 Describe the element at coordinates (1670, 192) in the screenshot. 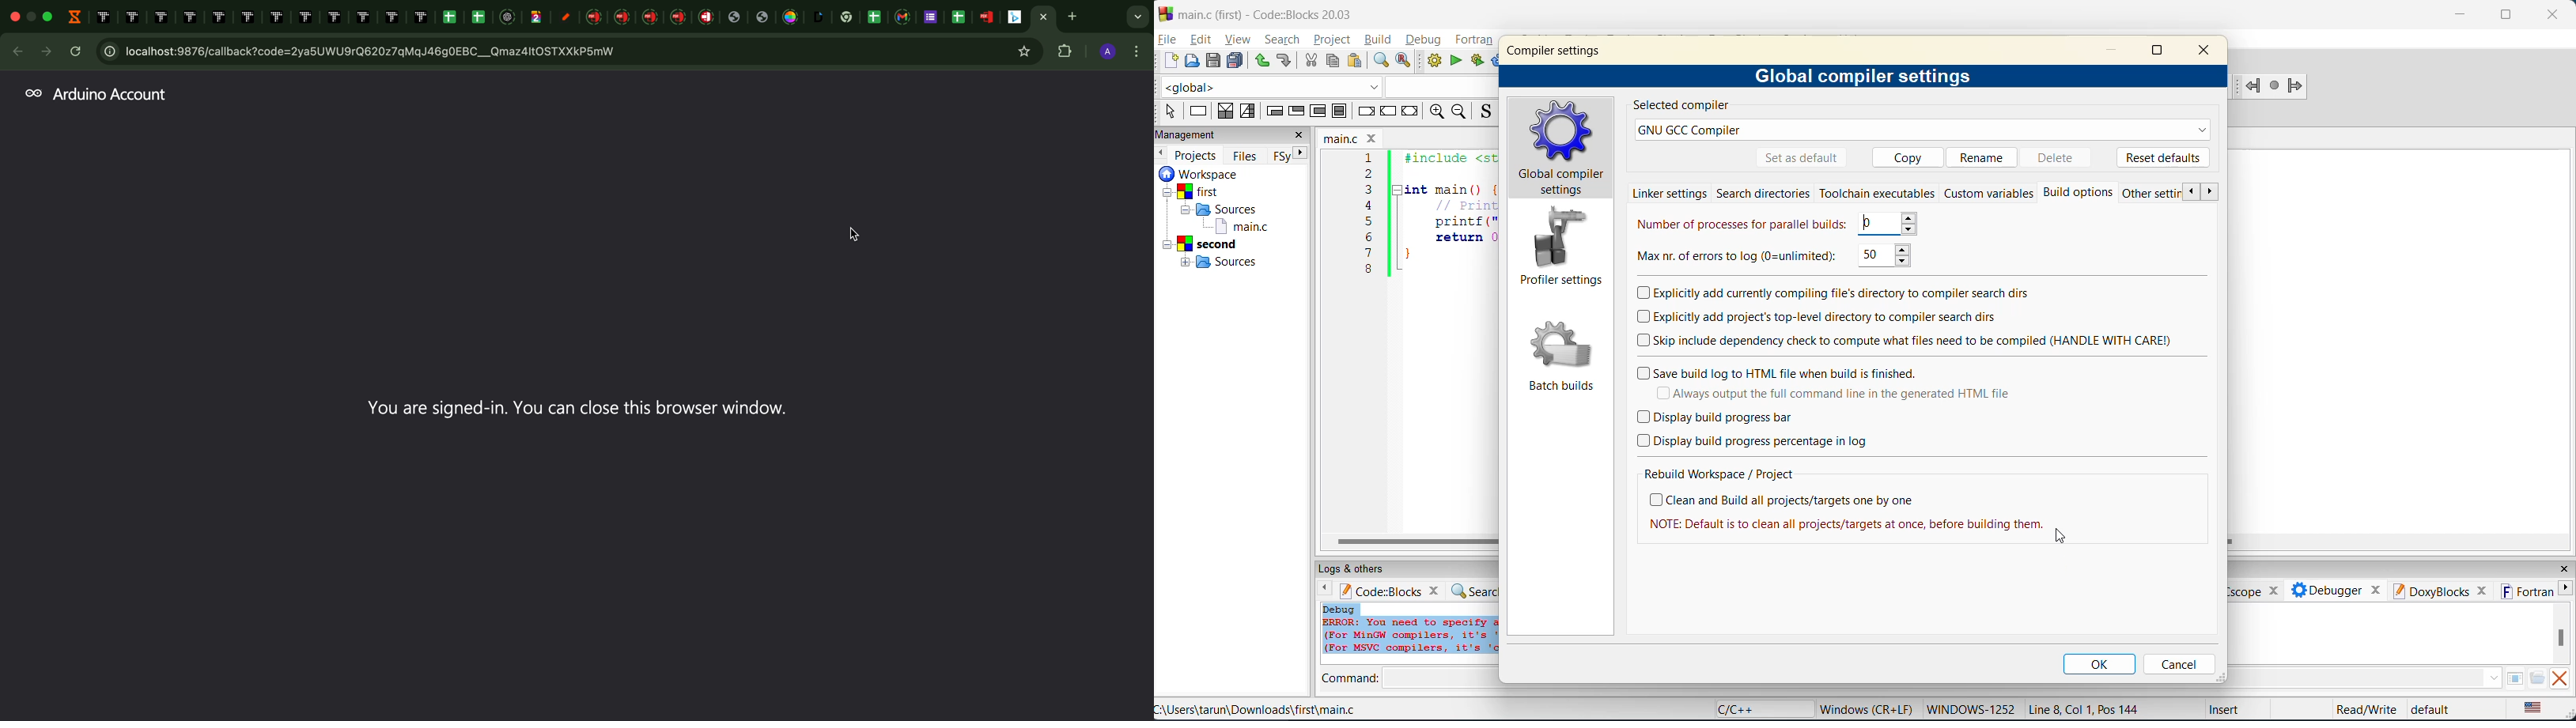

I see `linker settings` at that location.